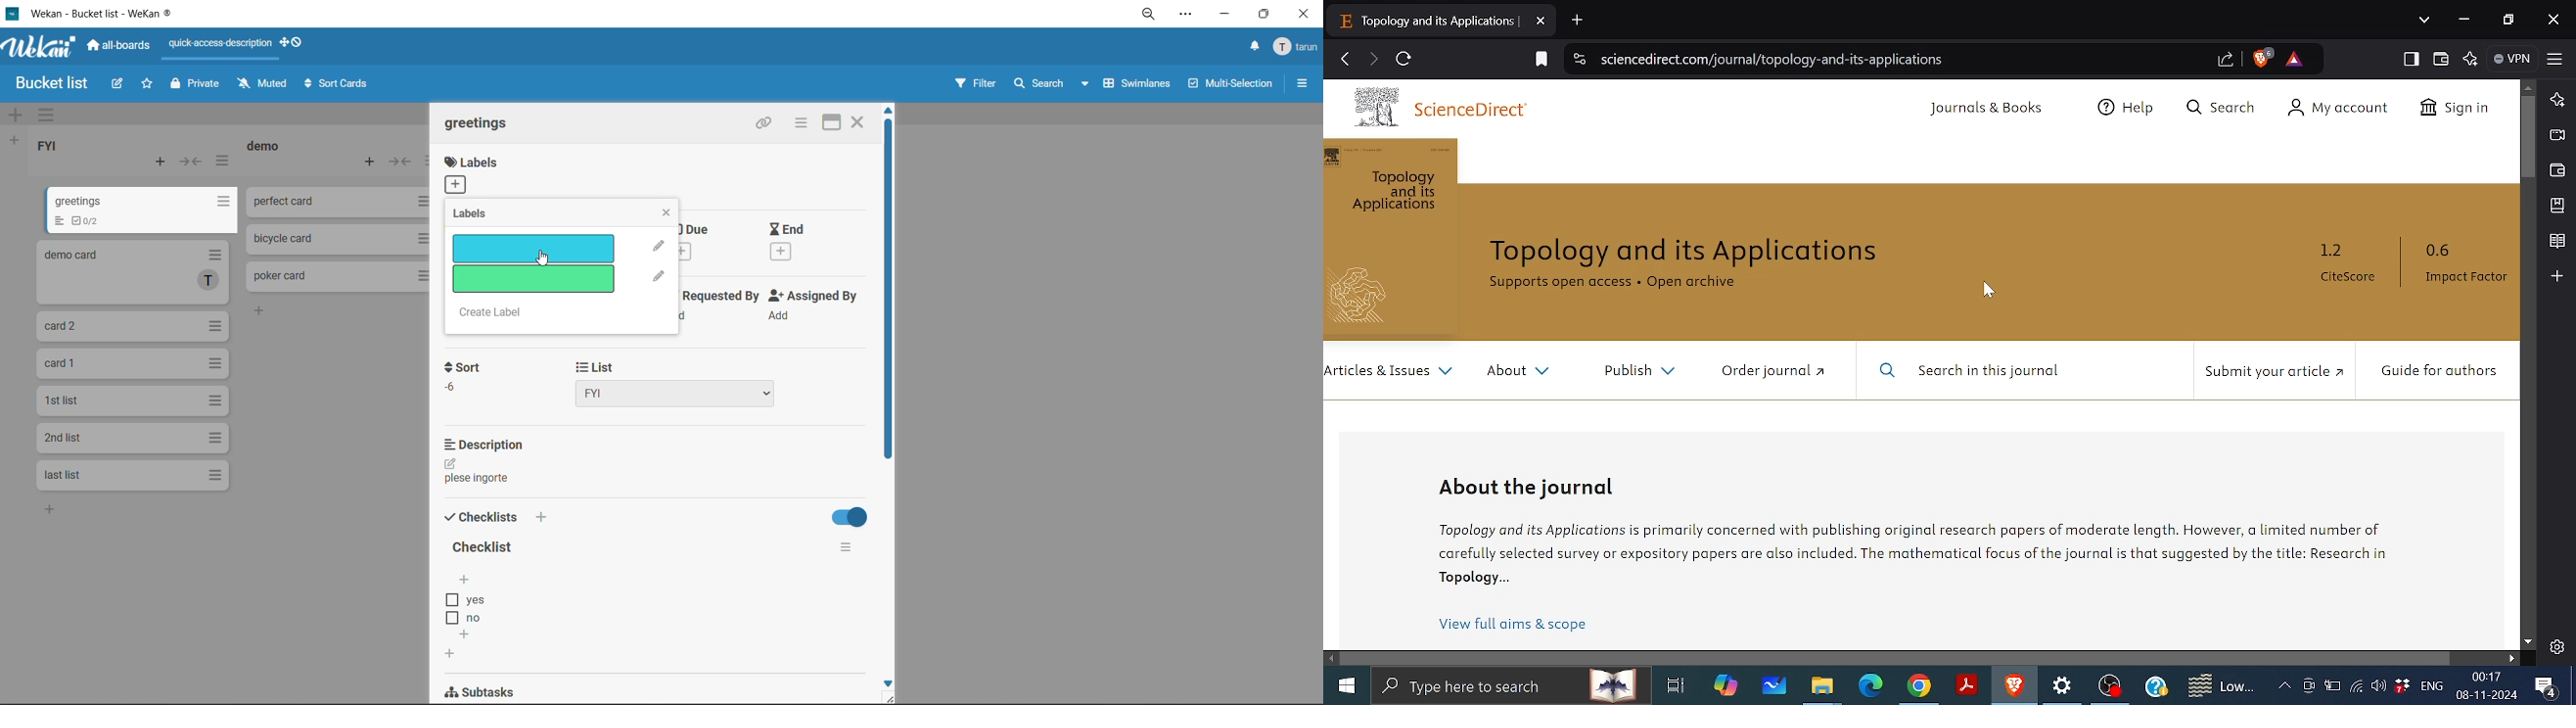 The image size is (2576, 728). I want to click on card 1, so click(144, 209).